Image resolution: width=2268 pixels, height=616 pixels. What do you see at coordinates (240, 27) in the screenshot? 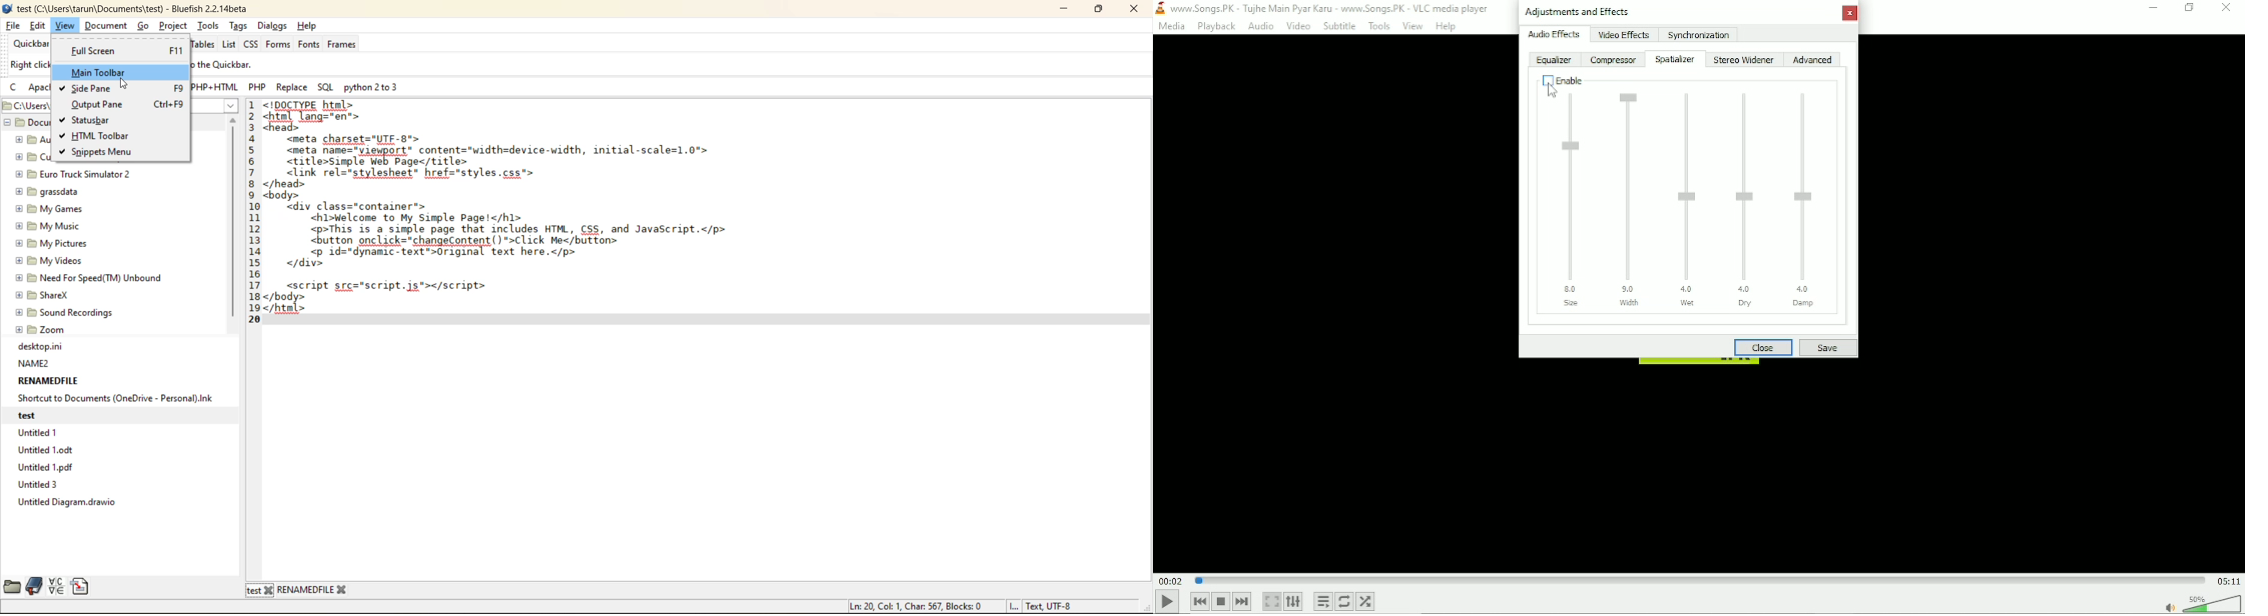
I see `tags` at bounding box center [240, 27].